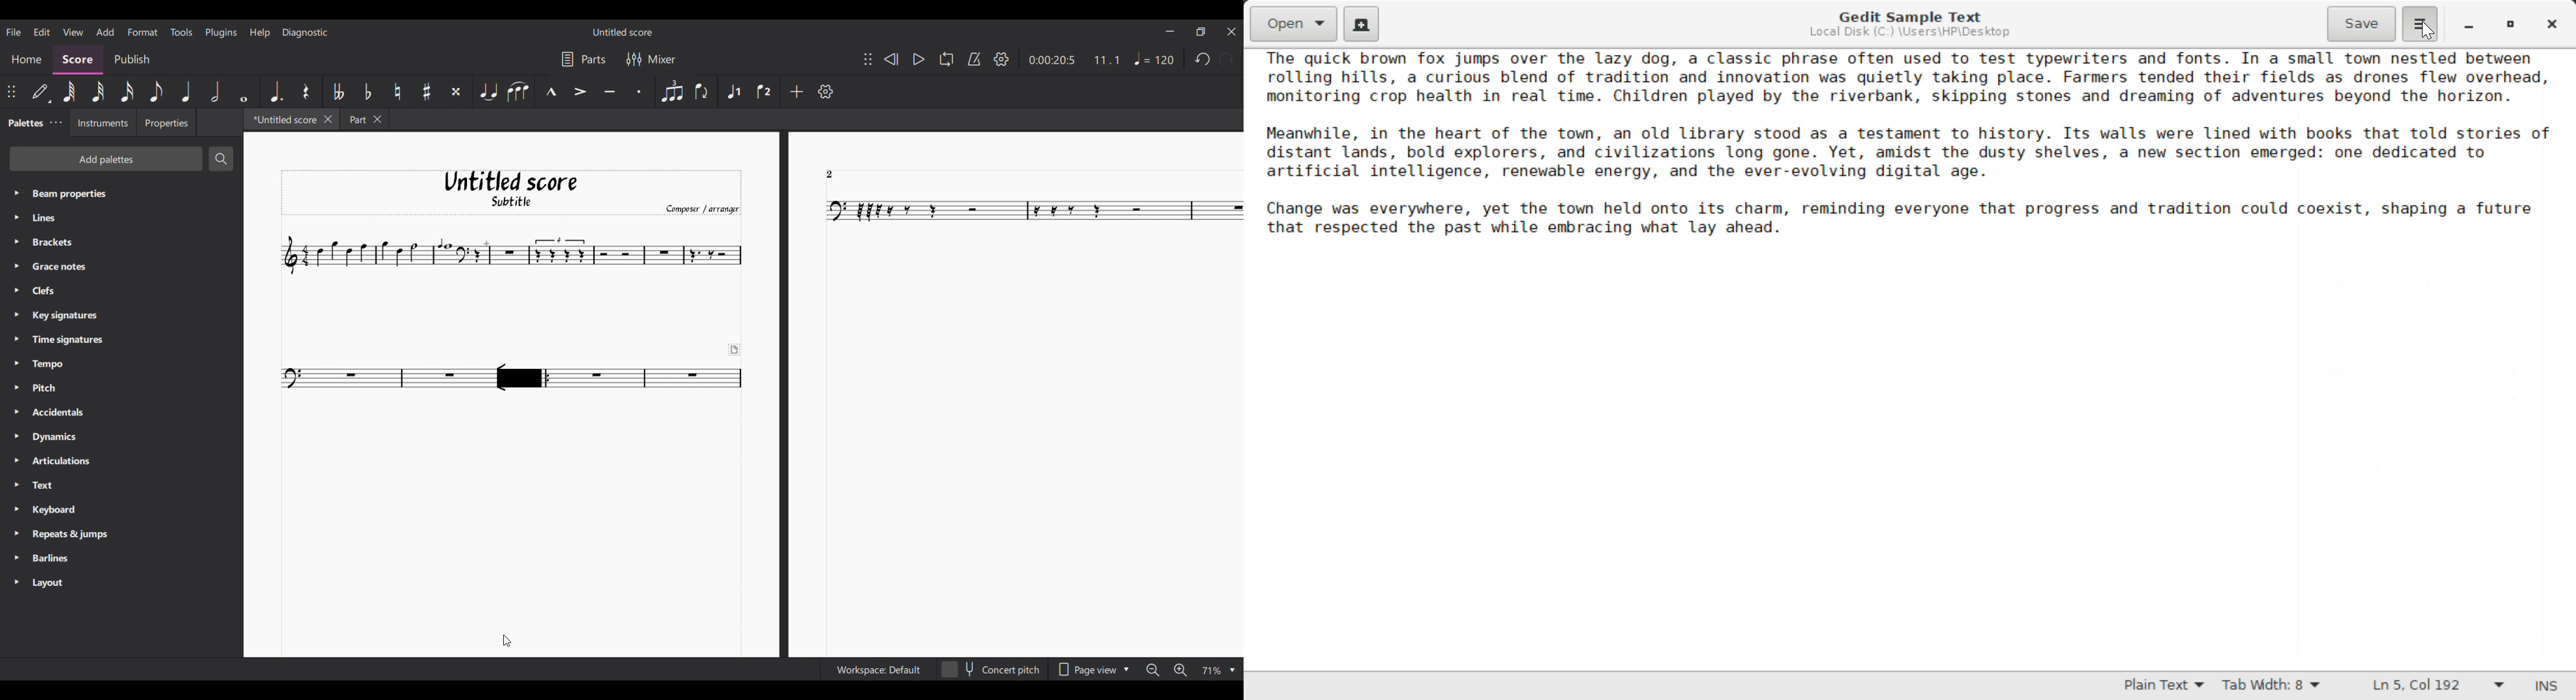  I want to click on Highlighted by cursor, so click(142, 31).